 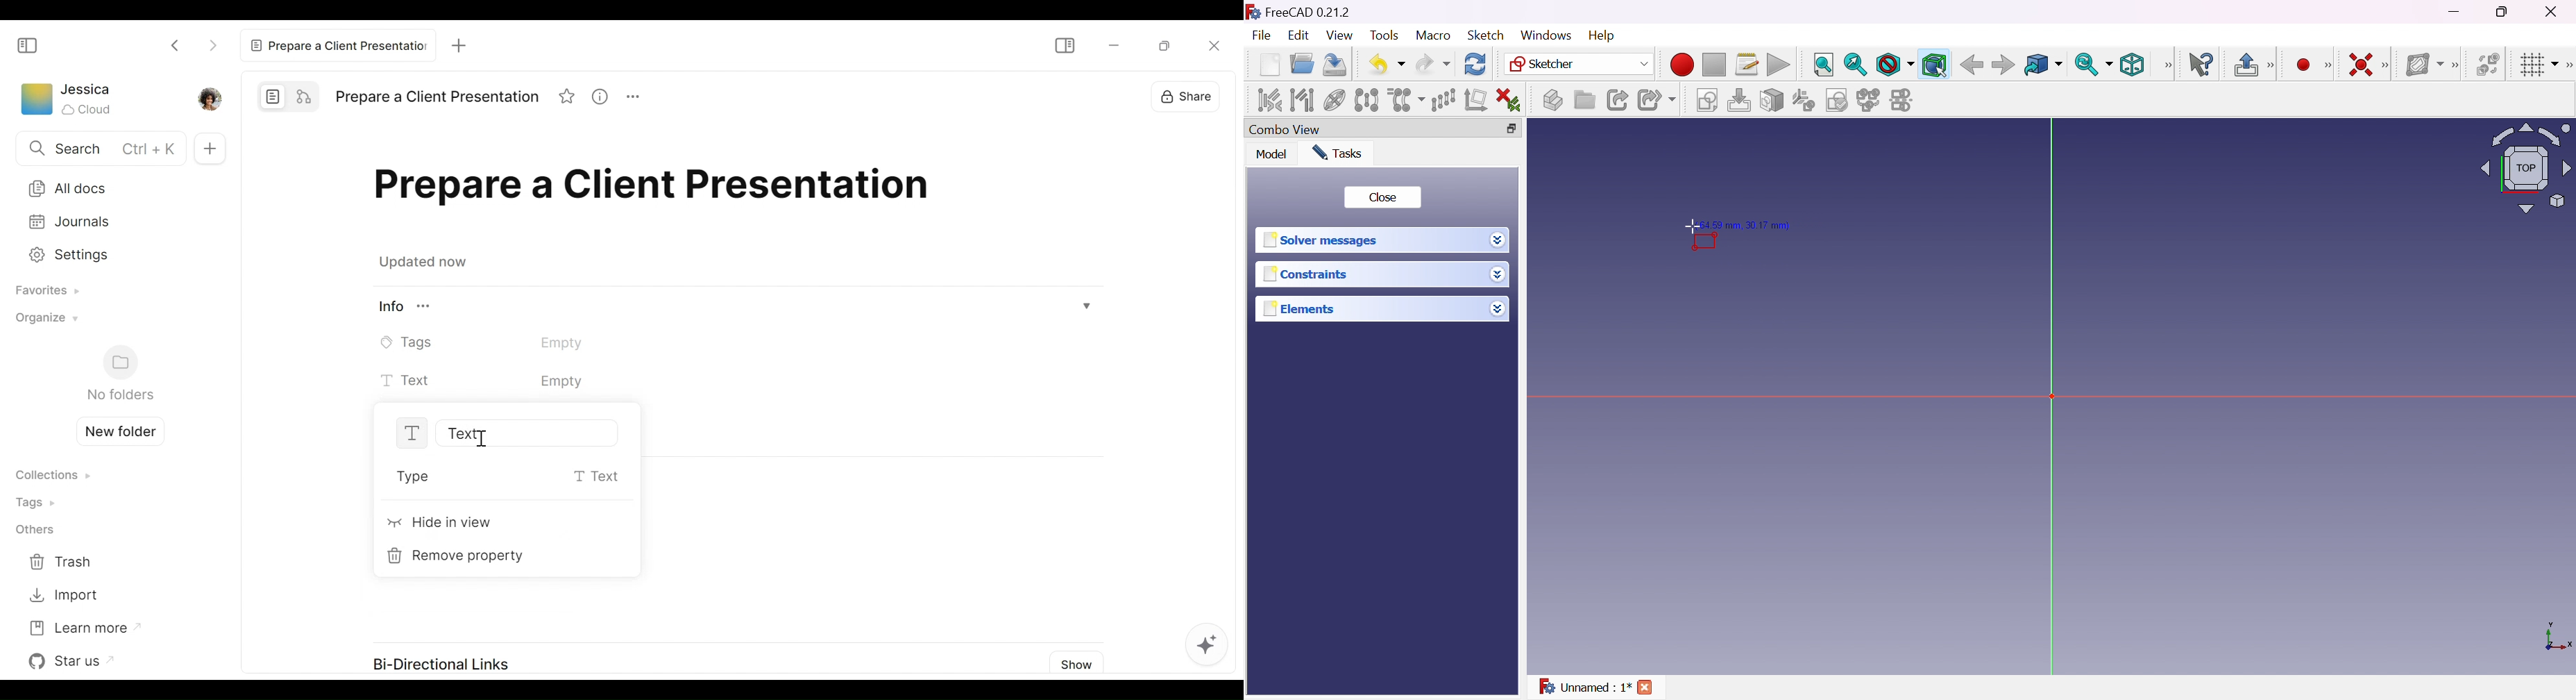 I want to click on icon, so click(x=1253, y=12).